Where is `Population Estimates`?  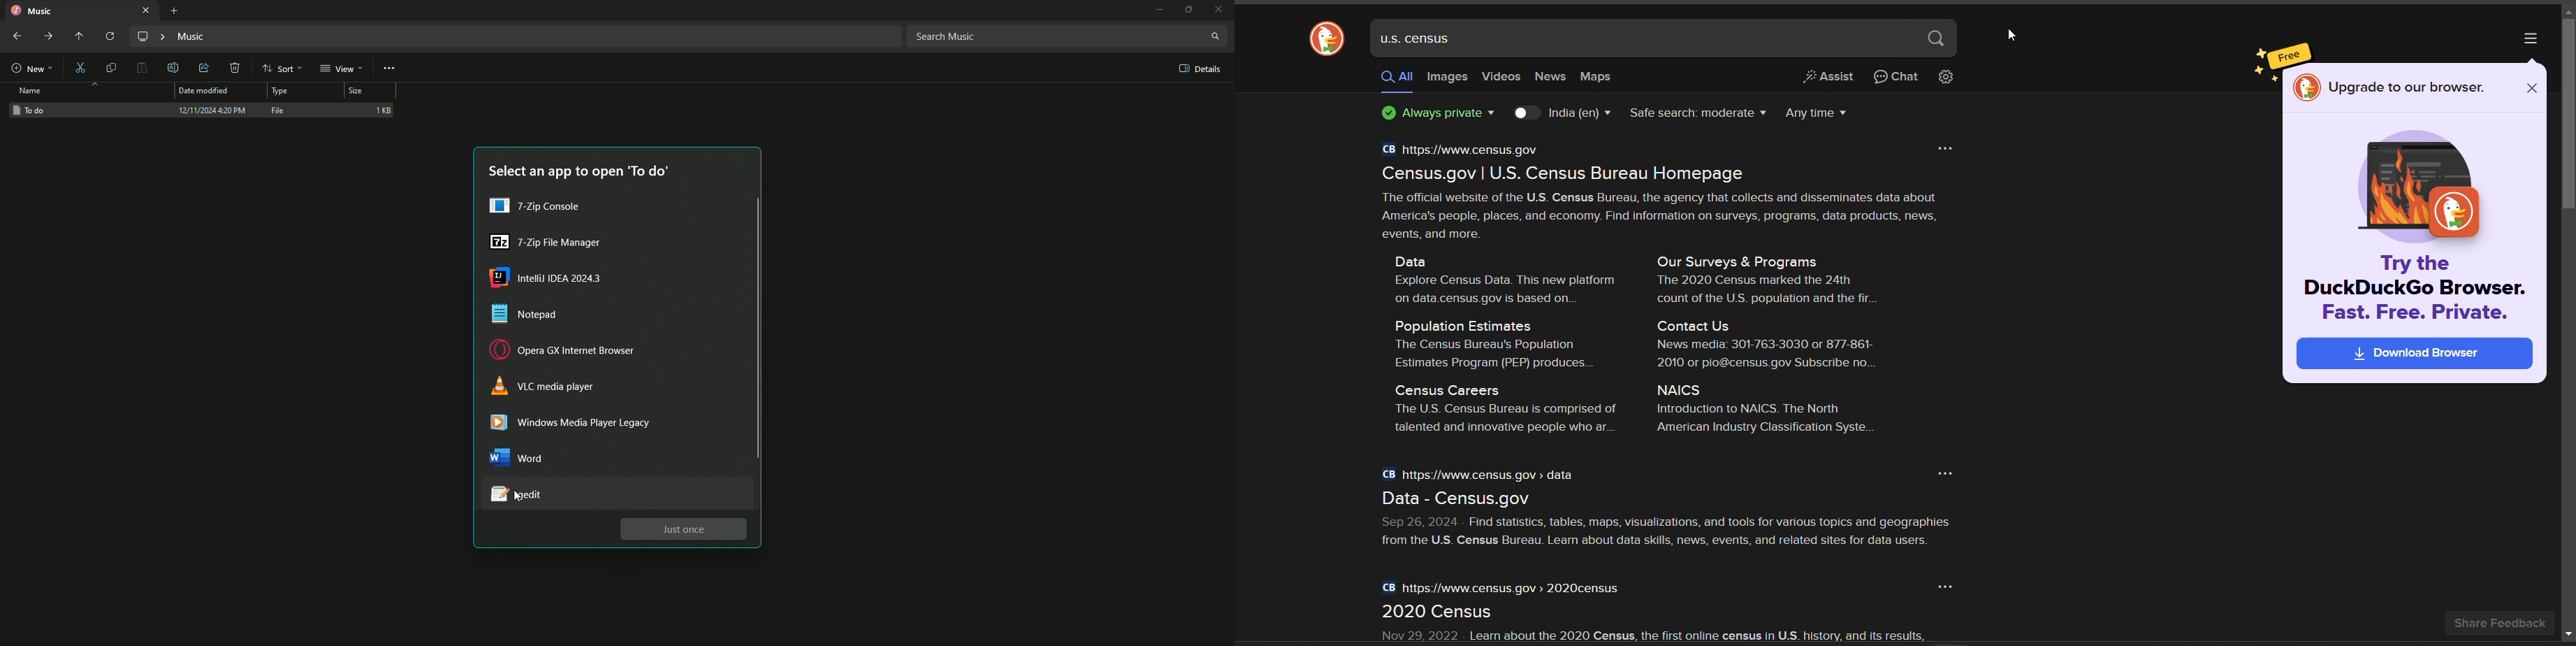
Population Estimates is located at coordinates (1464, 326).